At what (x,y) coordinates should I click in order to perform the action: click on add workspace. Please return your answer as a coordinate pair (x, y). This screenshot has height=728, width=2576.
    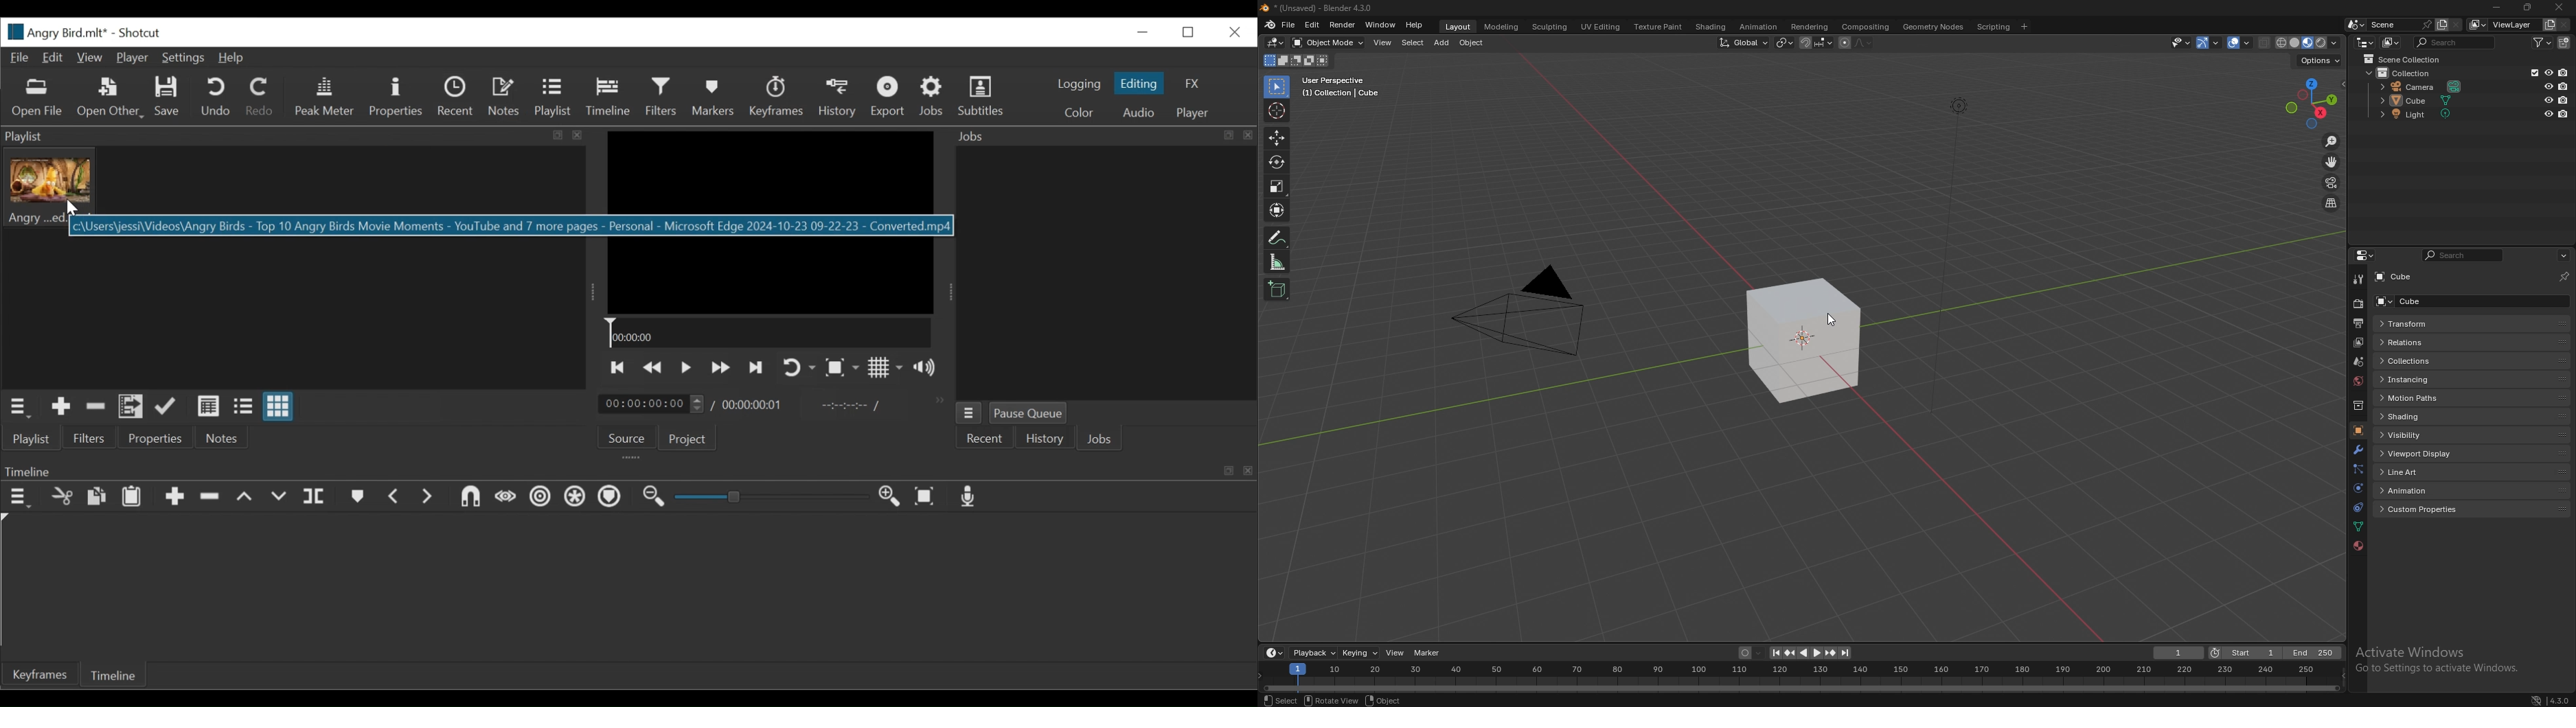
    Looking at the image, I should click on (2024, 27).